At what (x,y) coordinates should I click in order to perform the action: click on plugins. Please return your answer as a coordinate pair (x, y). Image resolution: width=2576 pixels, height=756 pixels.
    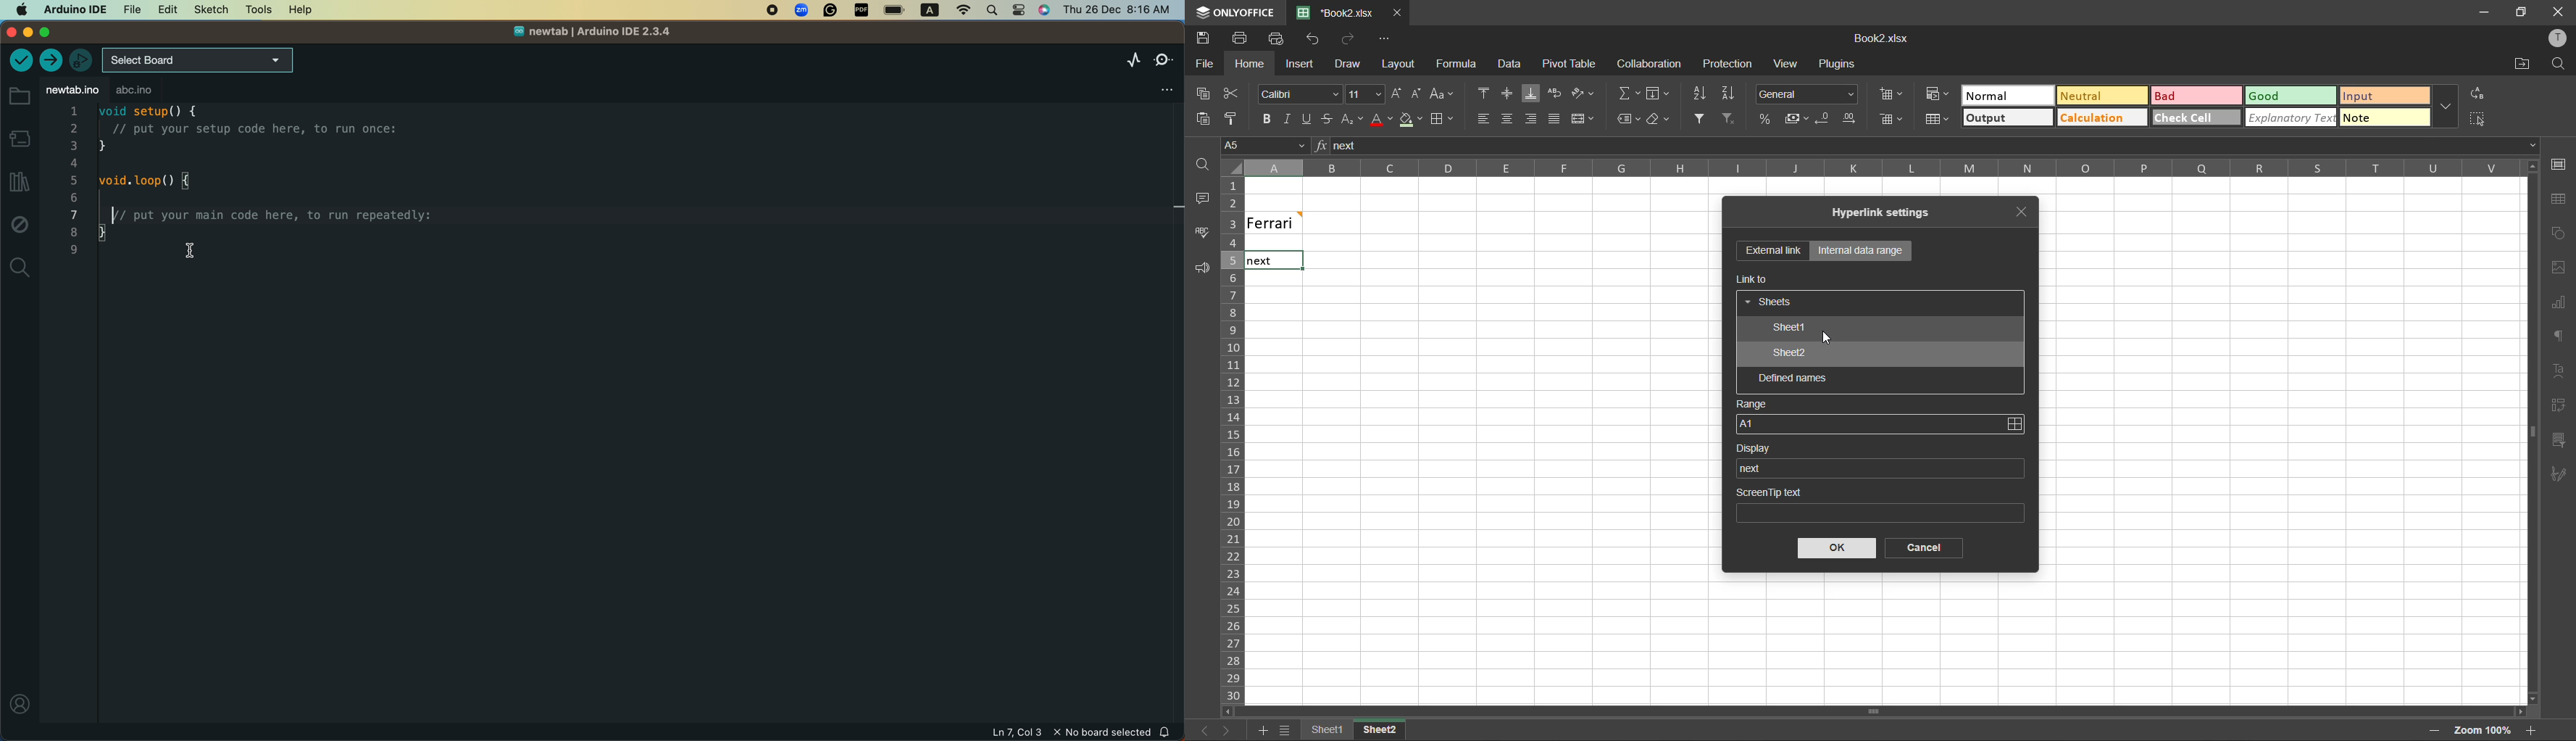
    Looking at the image, I should click on (1838, 66).